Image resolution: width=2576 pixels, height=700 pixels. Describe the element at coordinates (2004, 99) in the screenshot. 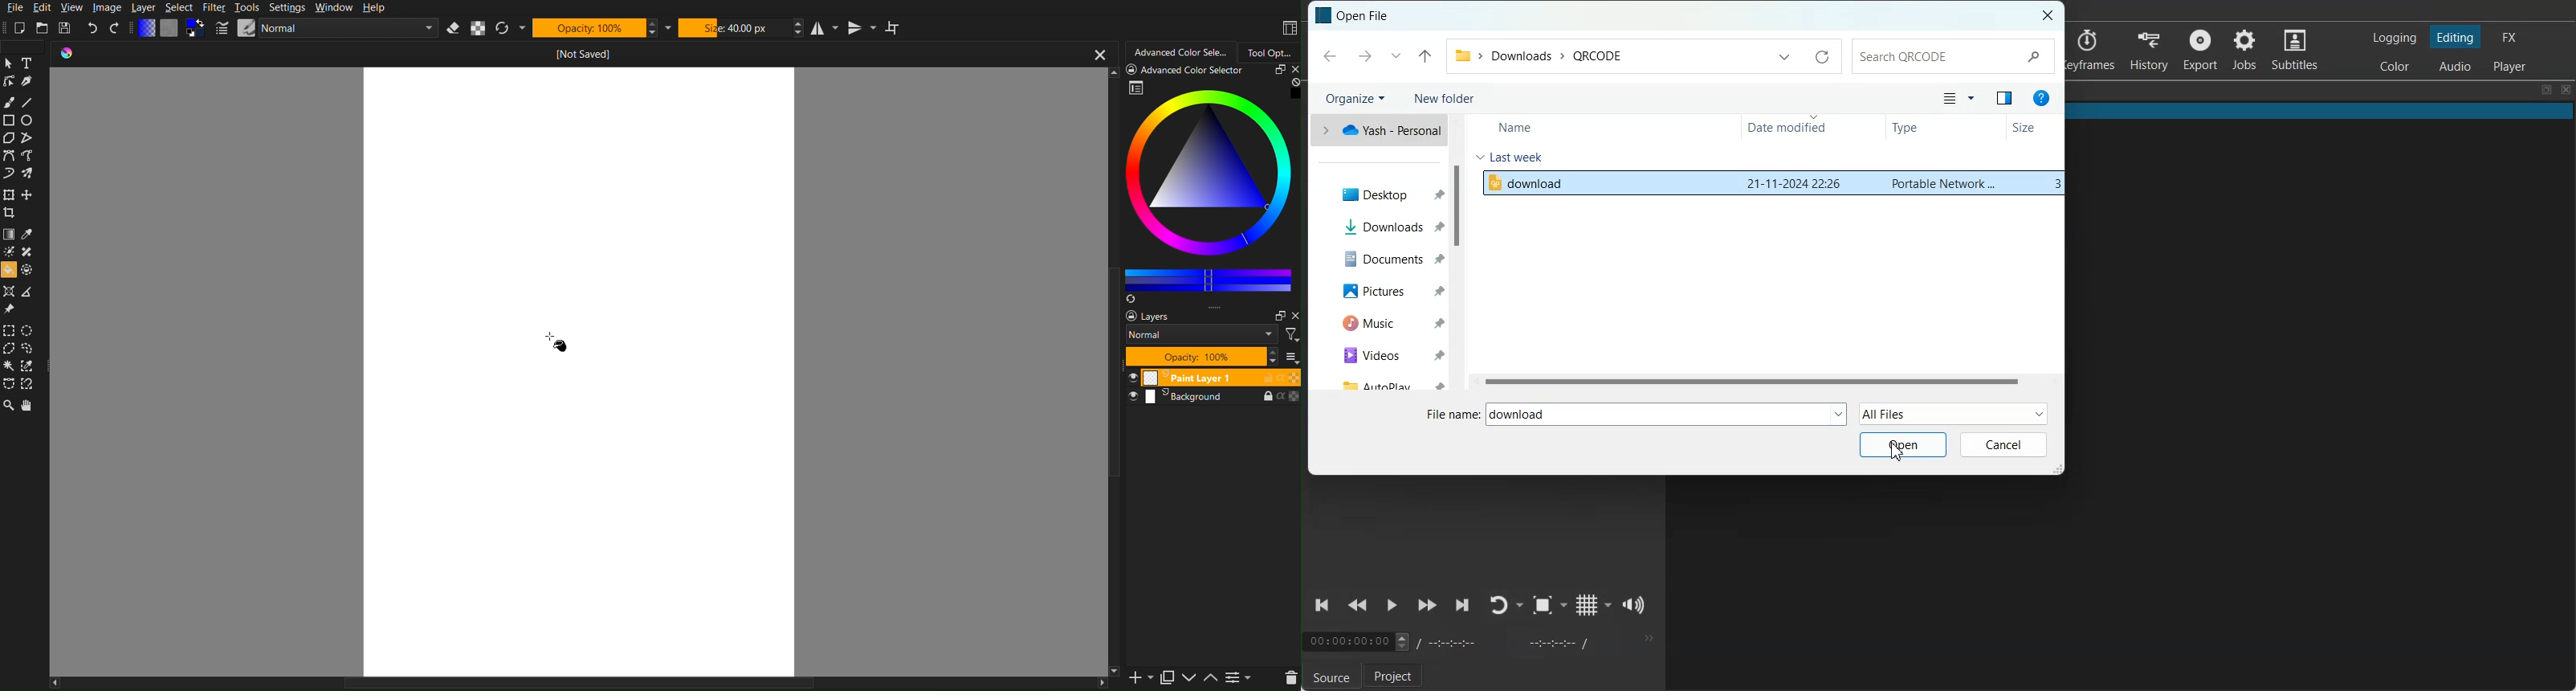

I see `Show the preview pane` at that location.